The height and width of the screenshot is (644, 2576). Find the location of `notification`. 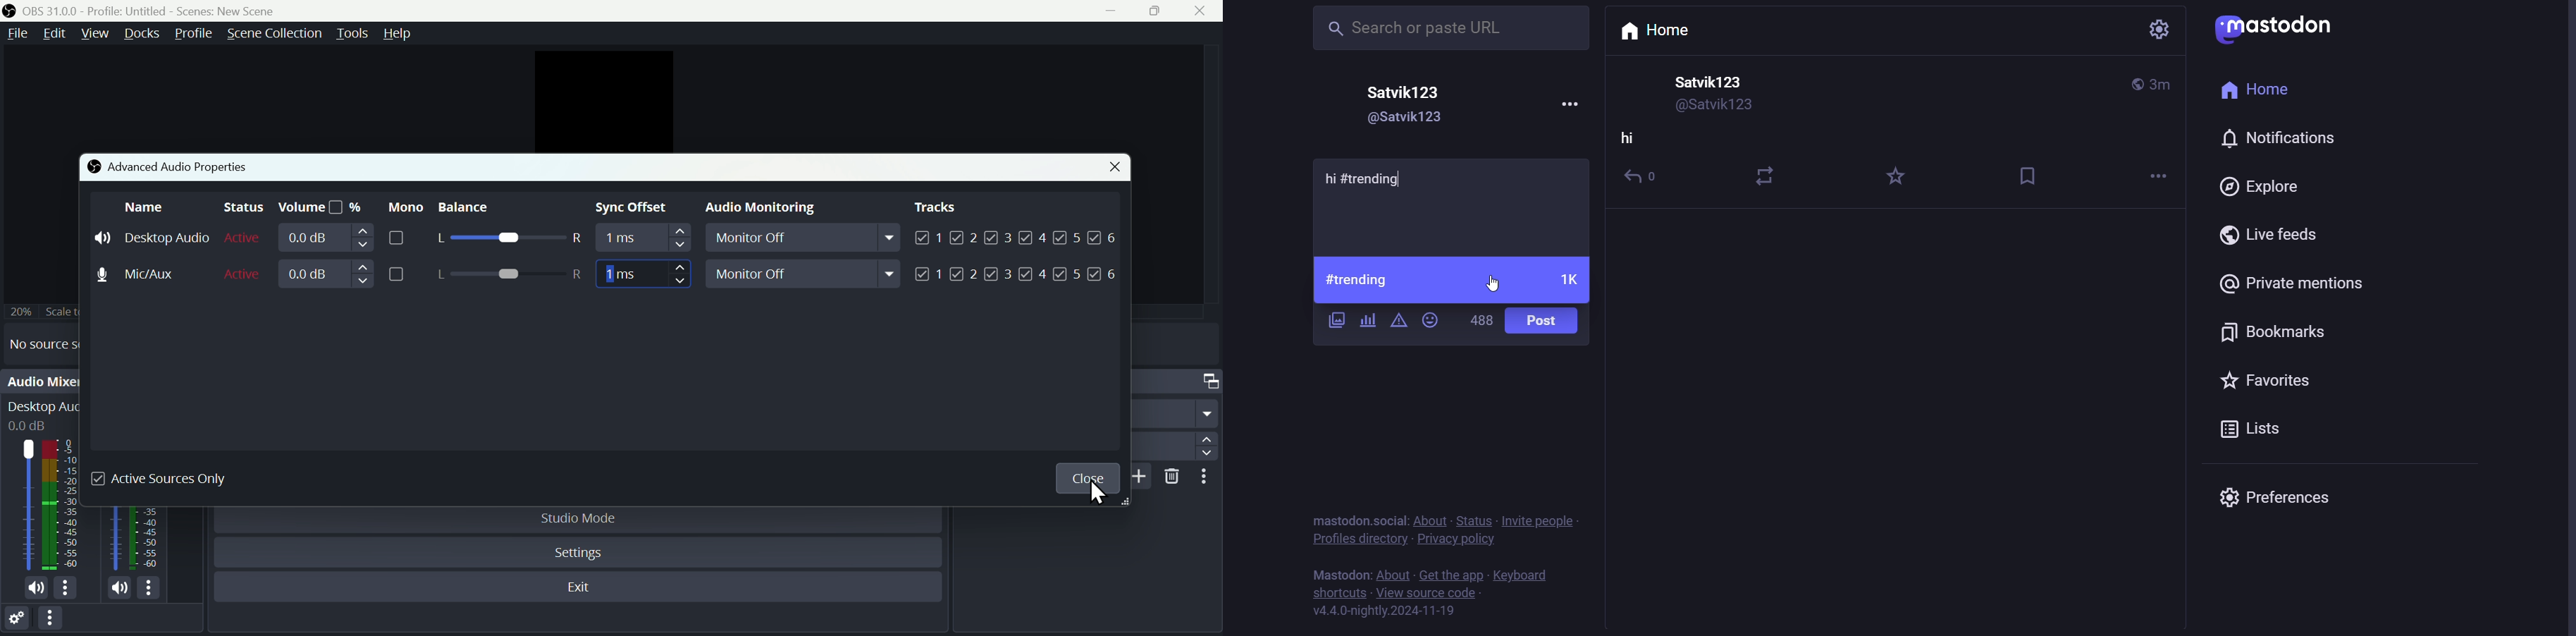

notification is located at coordinates (2274, 139).